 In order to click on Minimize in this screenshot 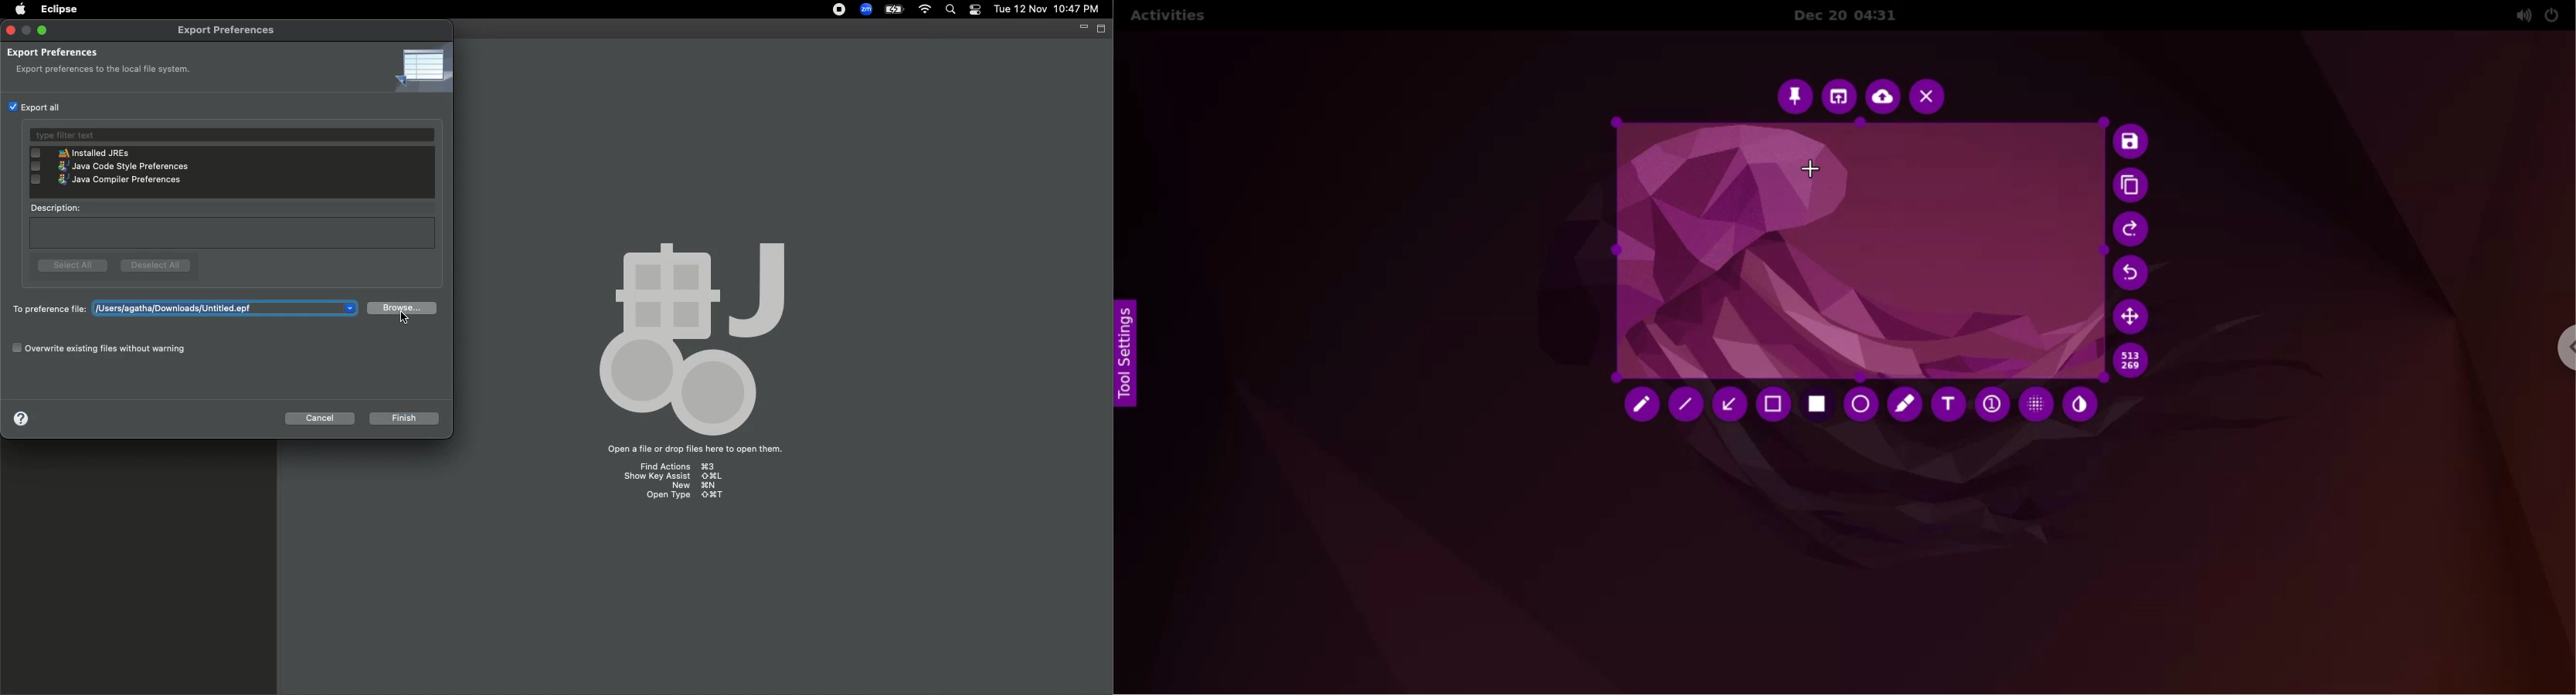, I will do `click(1081, 27)`.